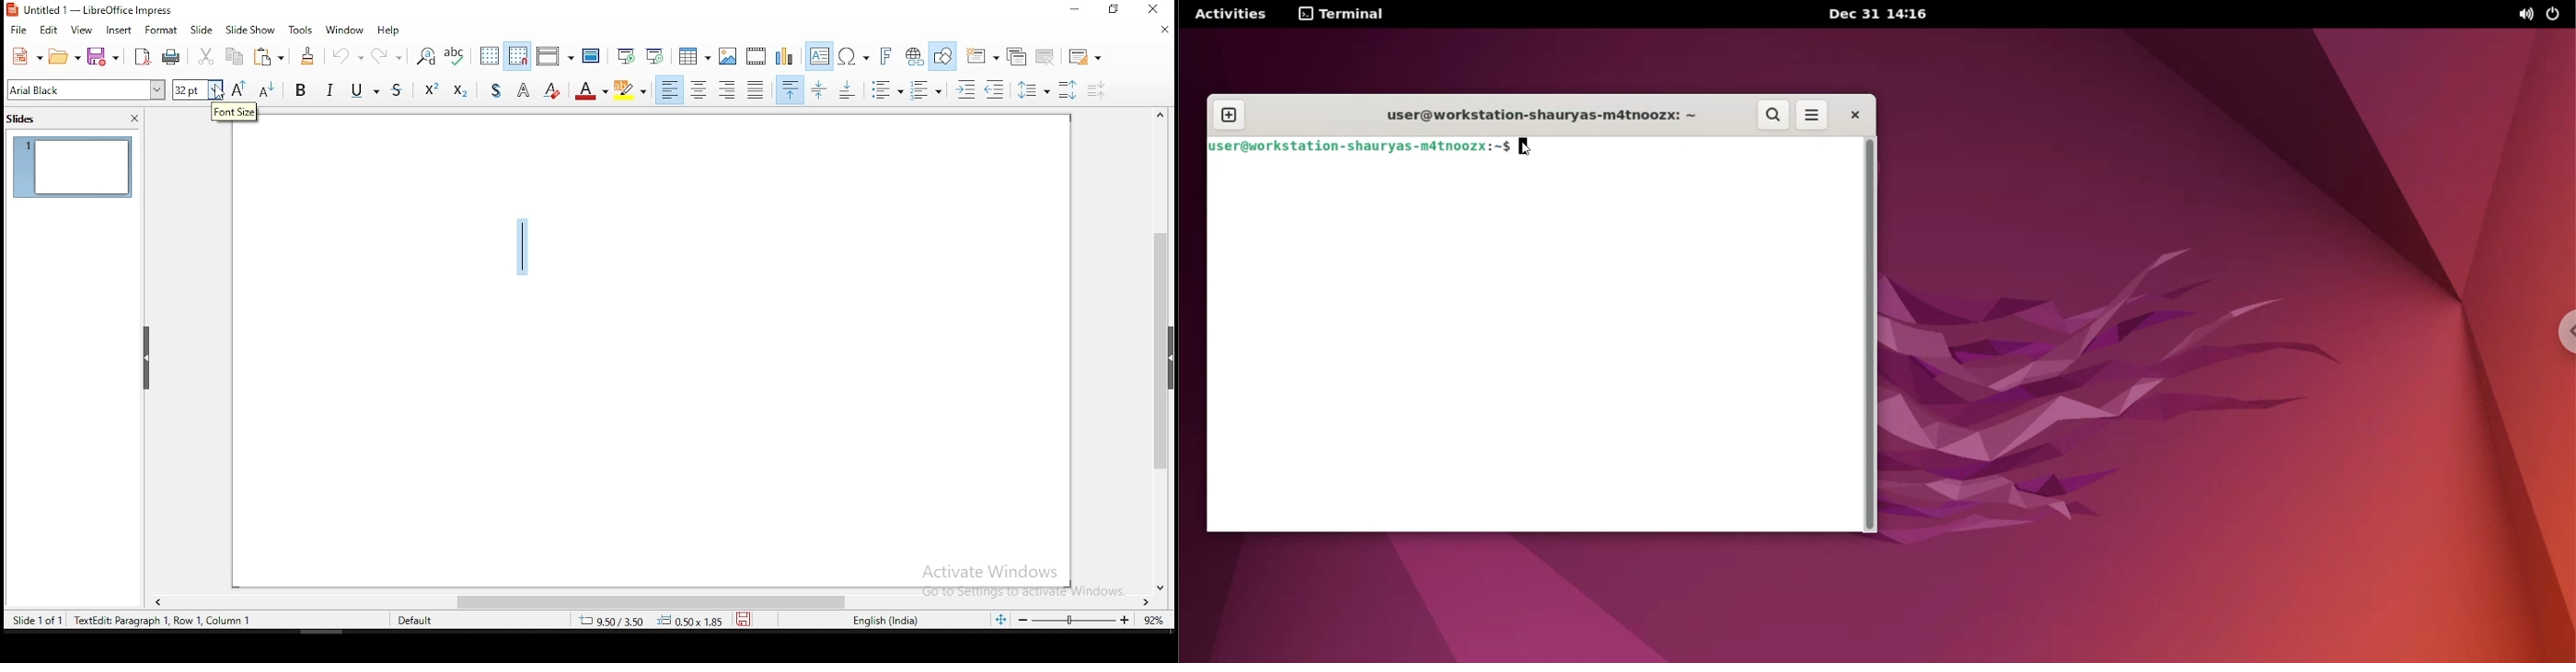  What do you see at coordinates (87, 90) in the screenshot?
I see `Arial Black` at bounding box center [87, 90].